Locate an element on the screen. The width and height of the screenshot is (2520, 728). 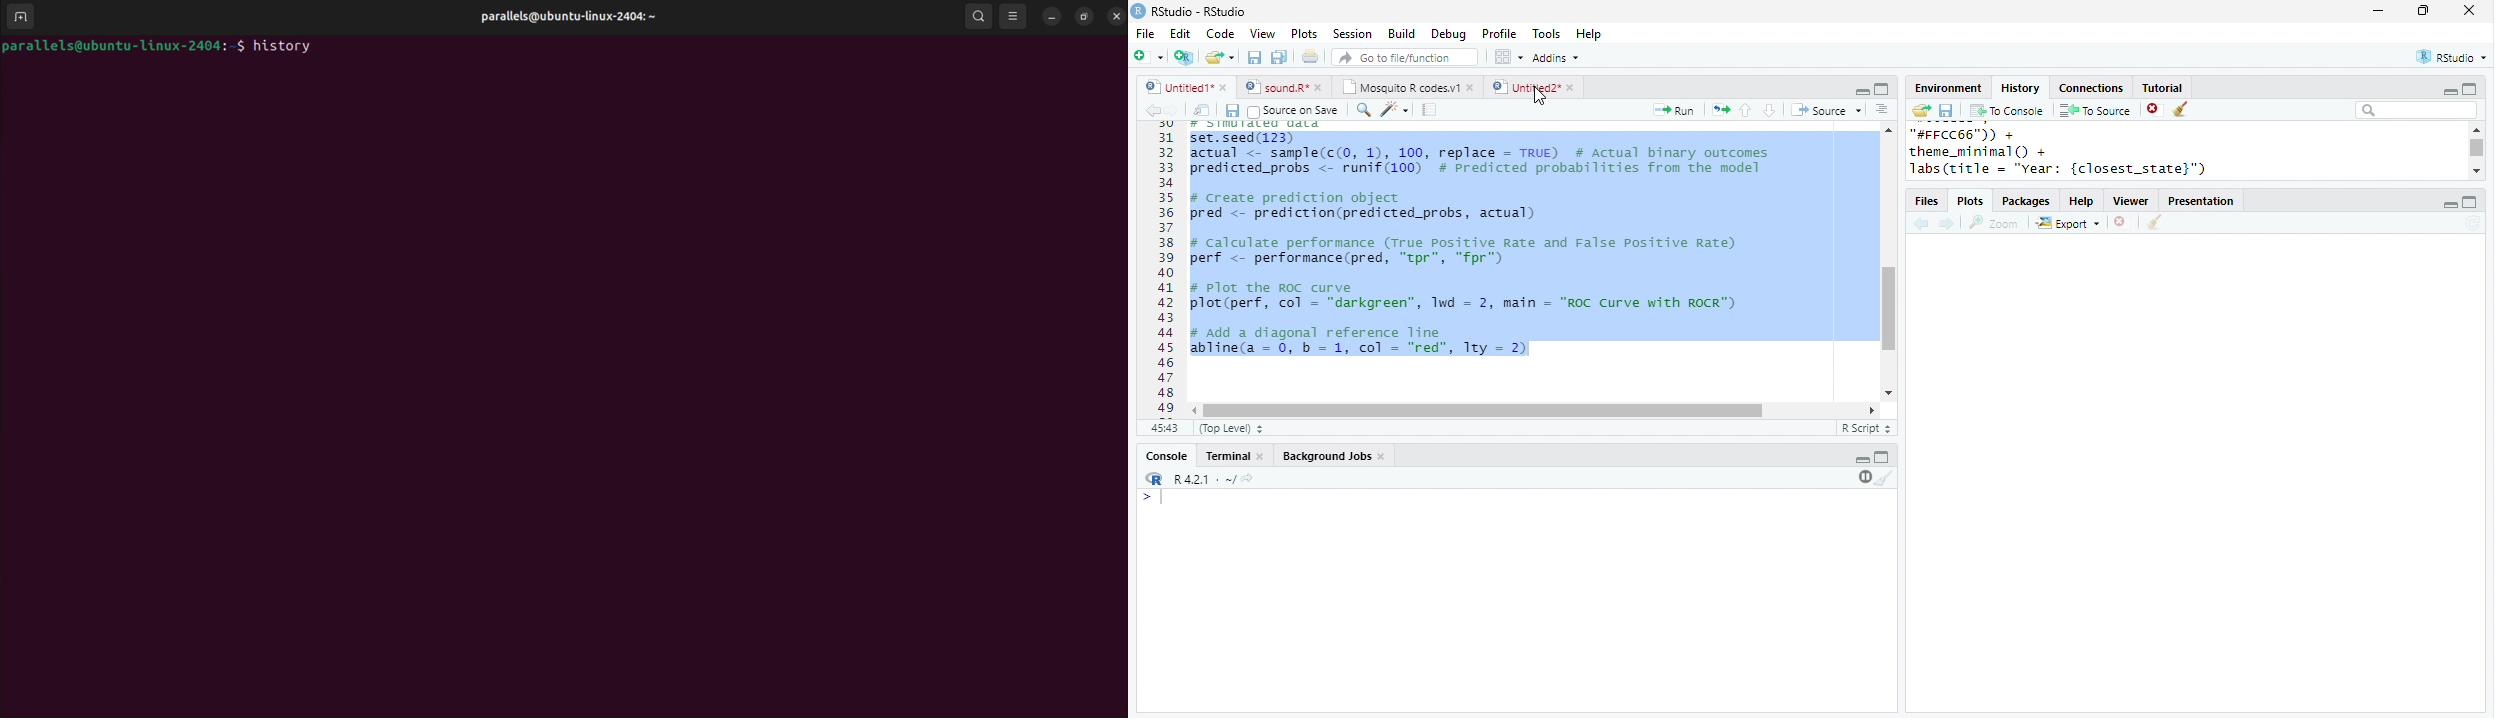
clear is located at coordinates (2154, 223).